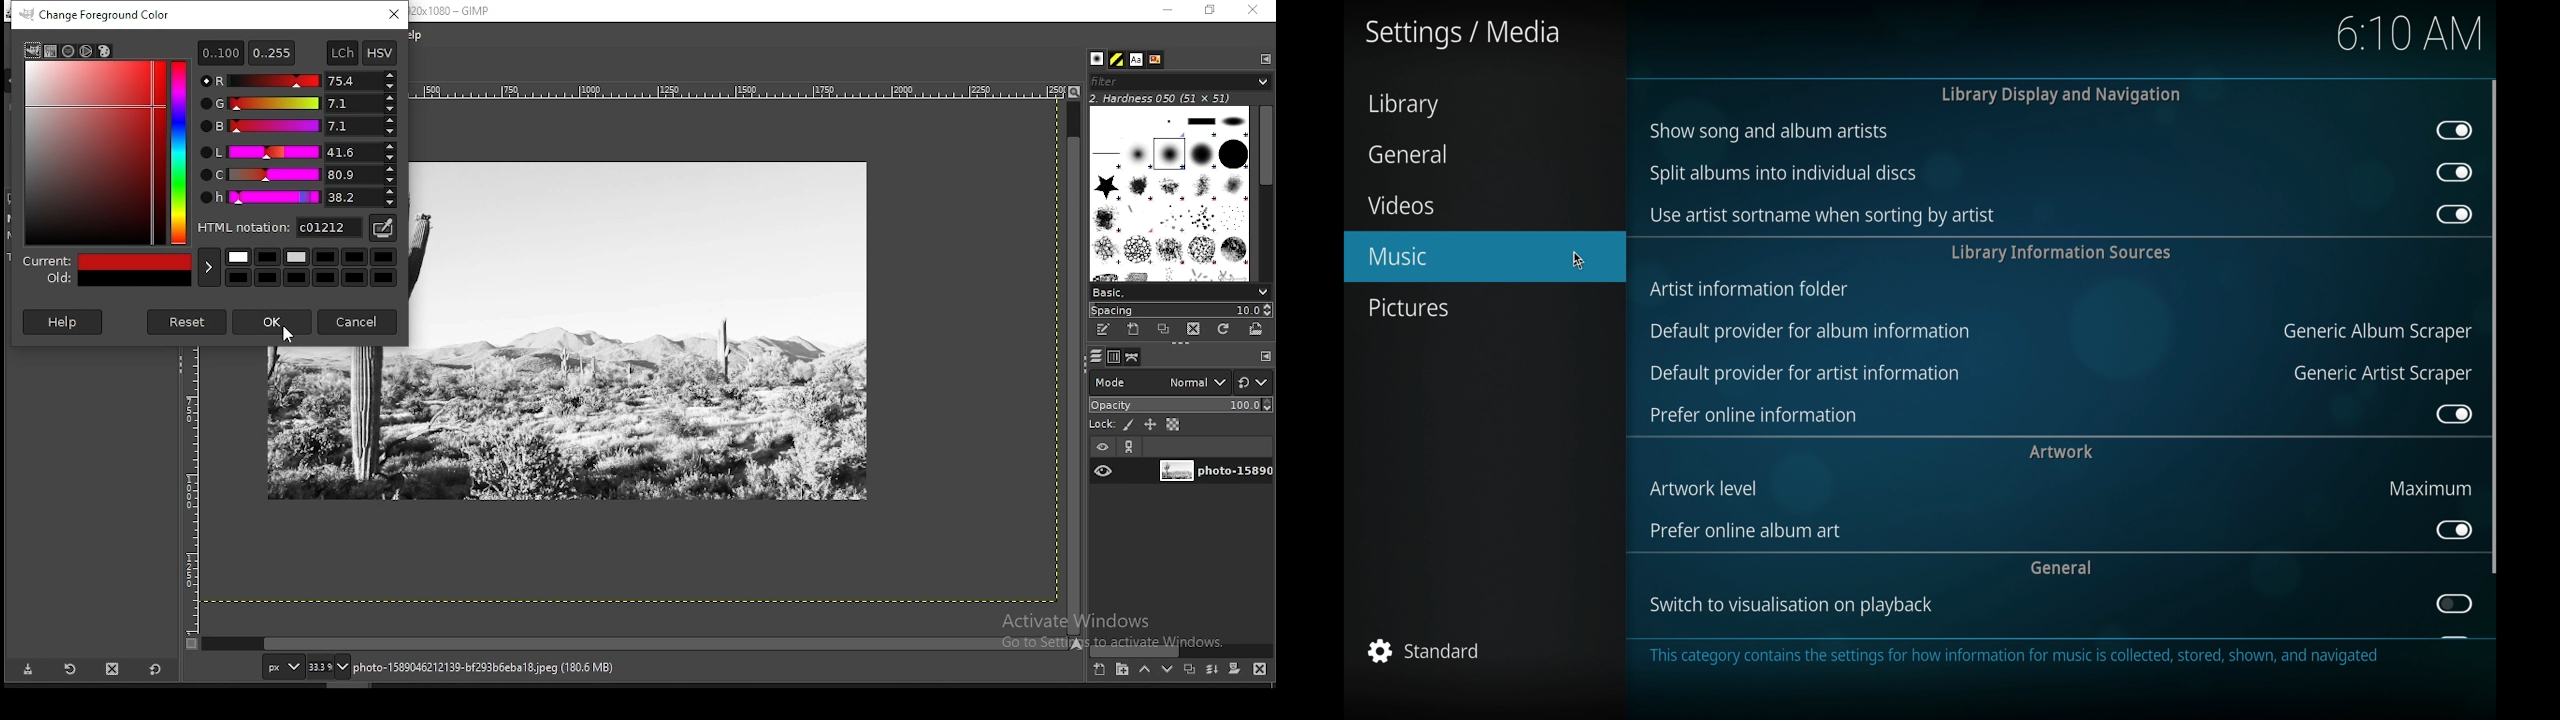  I want to click on blue, so click(297, 126).